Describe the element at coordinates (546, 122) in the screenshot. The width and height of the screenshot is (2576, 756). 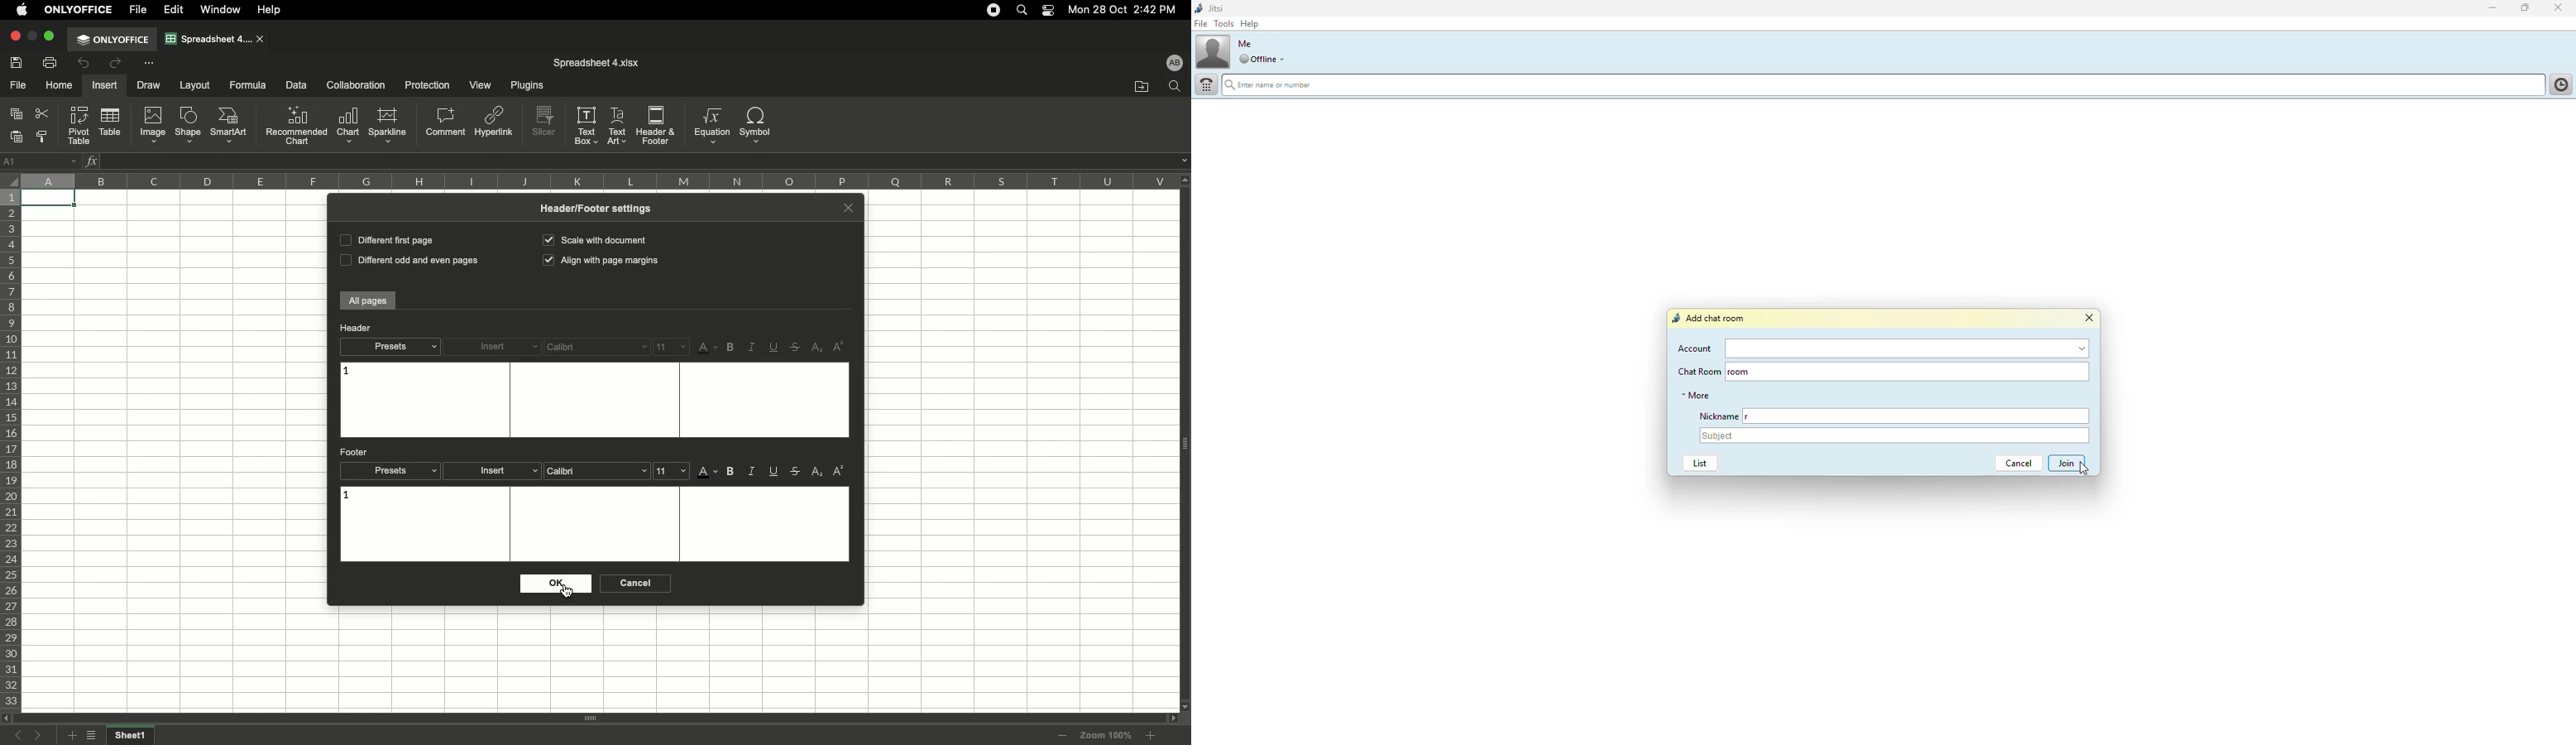
I see `Slicer` at that location.